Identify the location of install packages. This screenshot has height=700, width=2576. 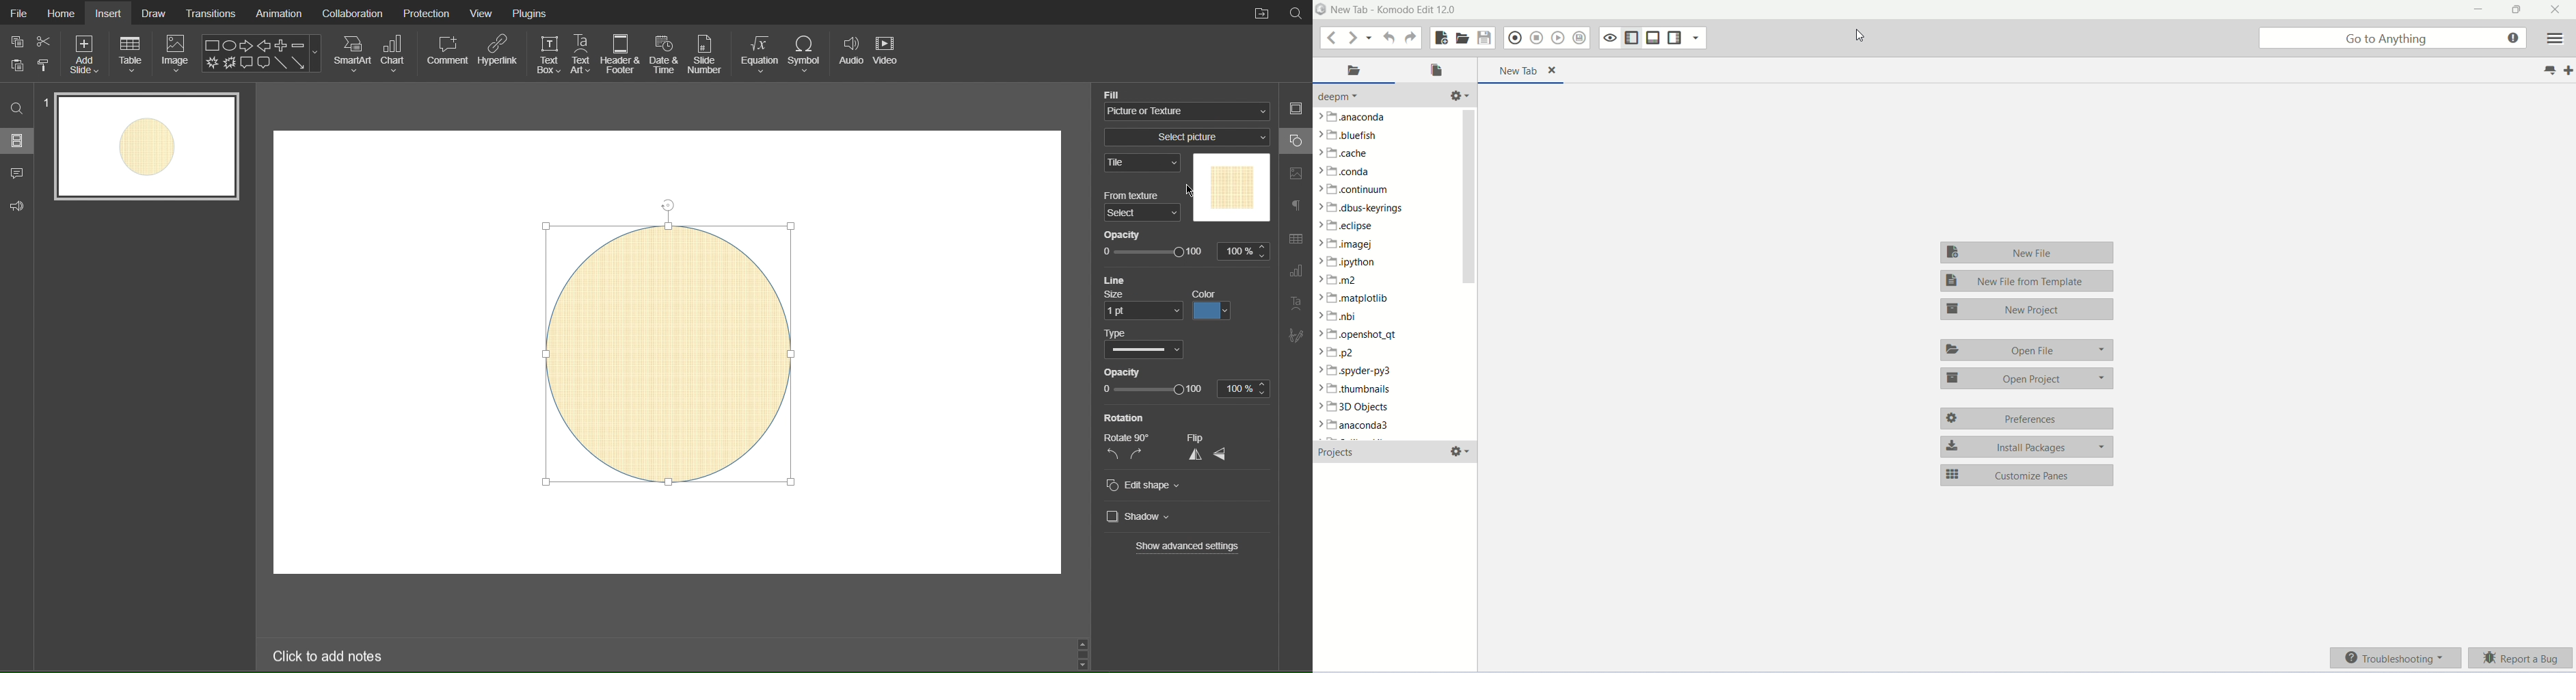
(2029, 445).